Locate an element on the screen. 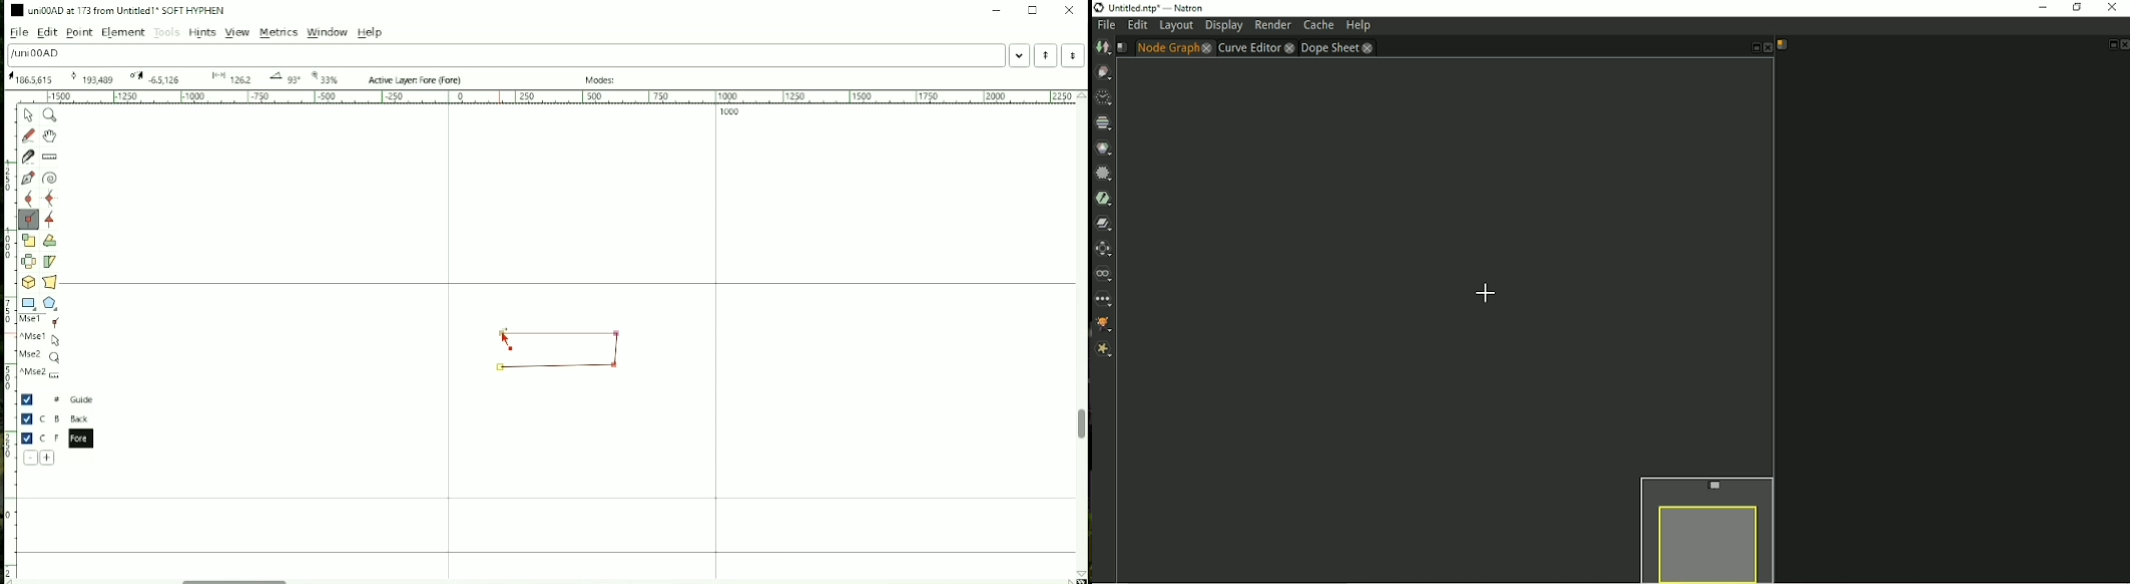  Add a new layer is located at coordinates (48, 458).